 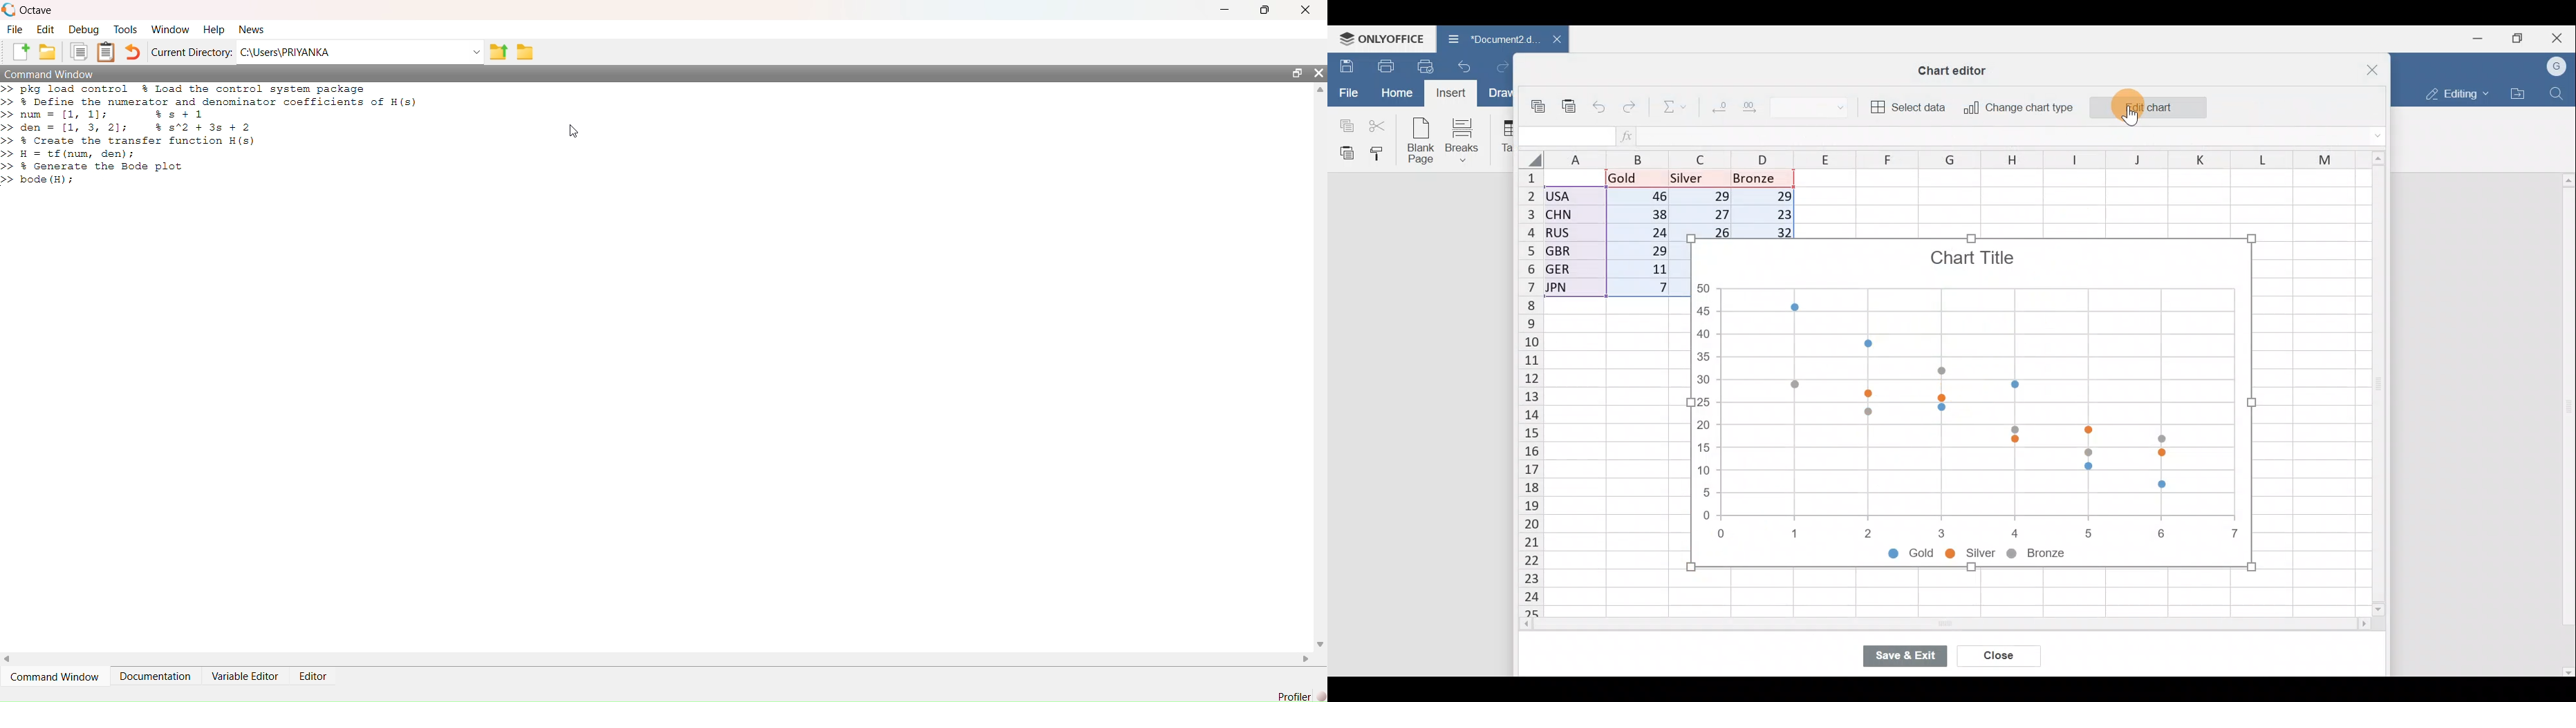 I want to click on Chart editor, so click(x=1958, y=68).